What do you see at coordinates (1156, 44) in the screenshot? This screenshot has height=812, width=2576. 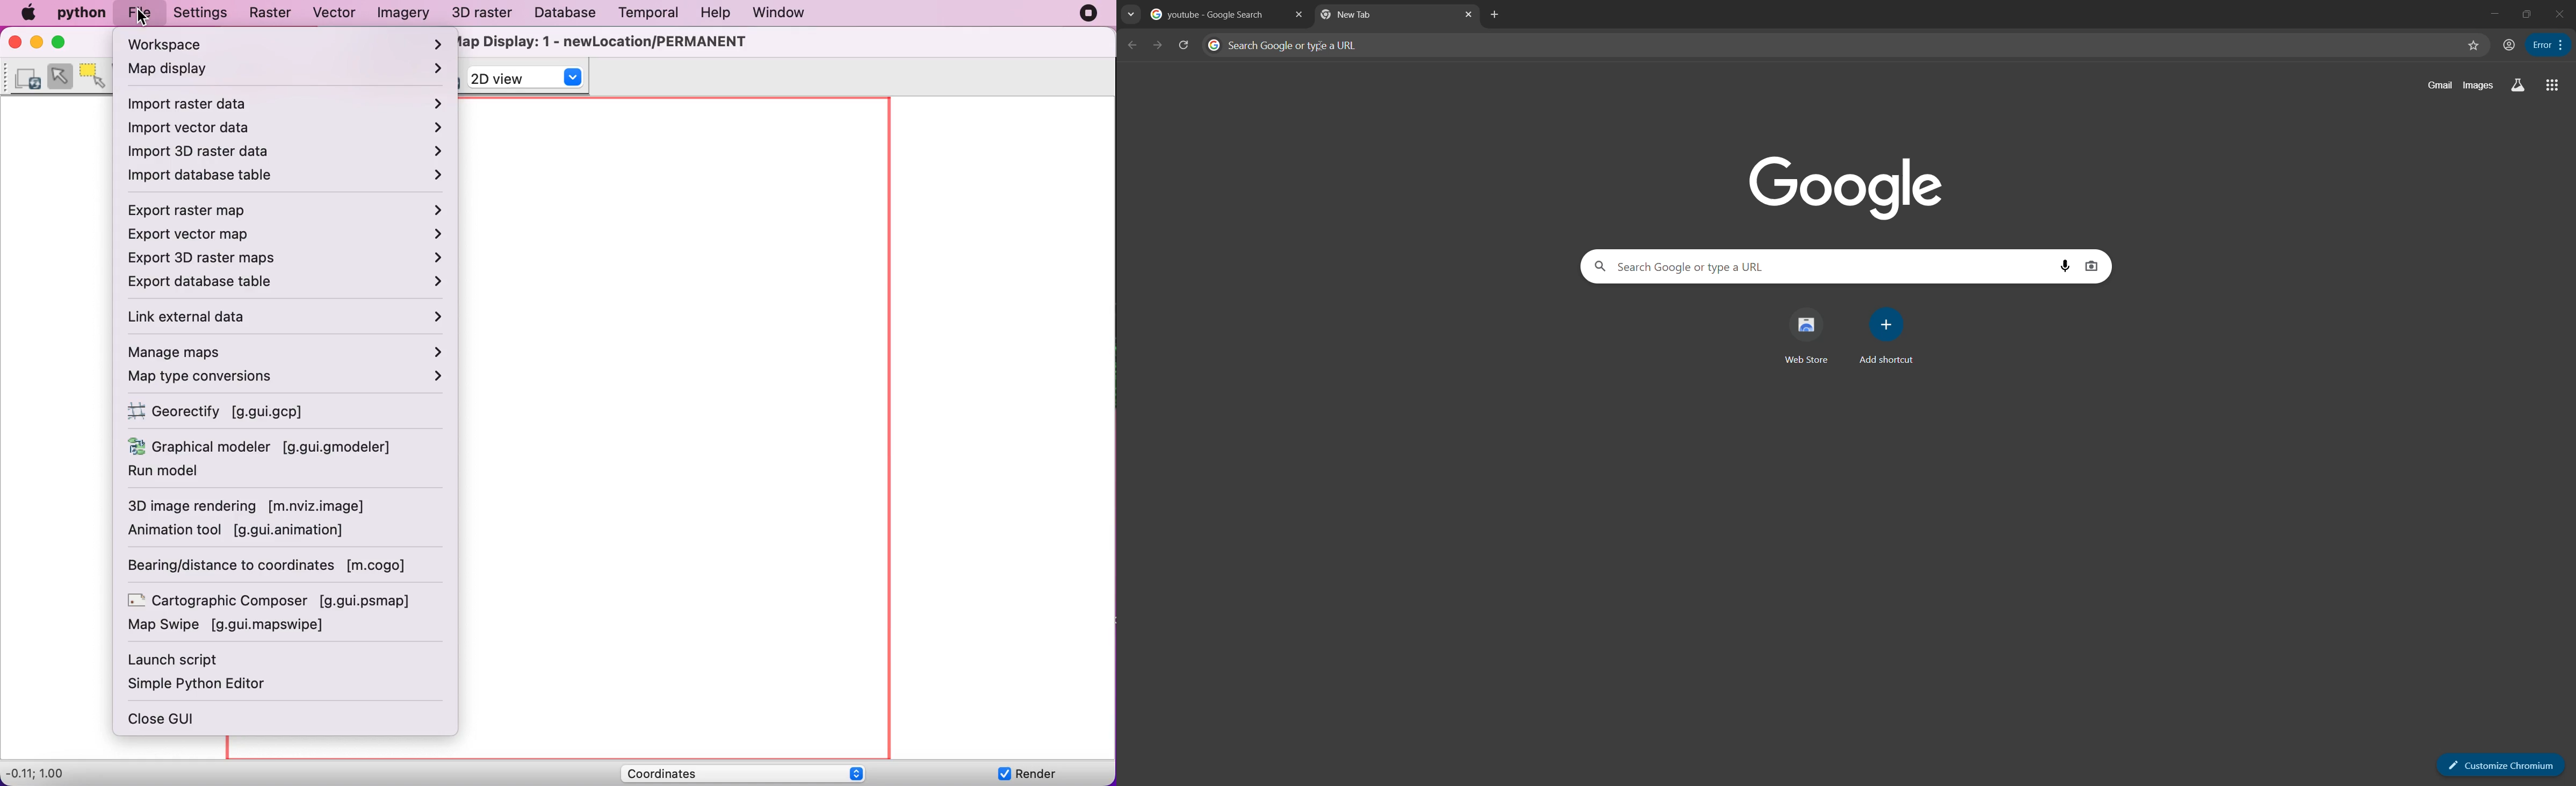 I see `forward` at bounding box center [1156, 44].